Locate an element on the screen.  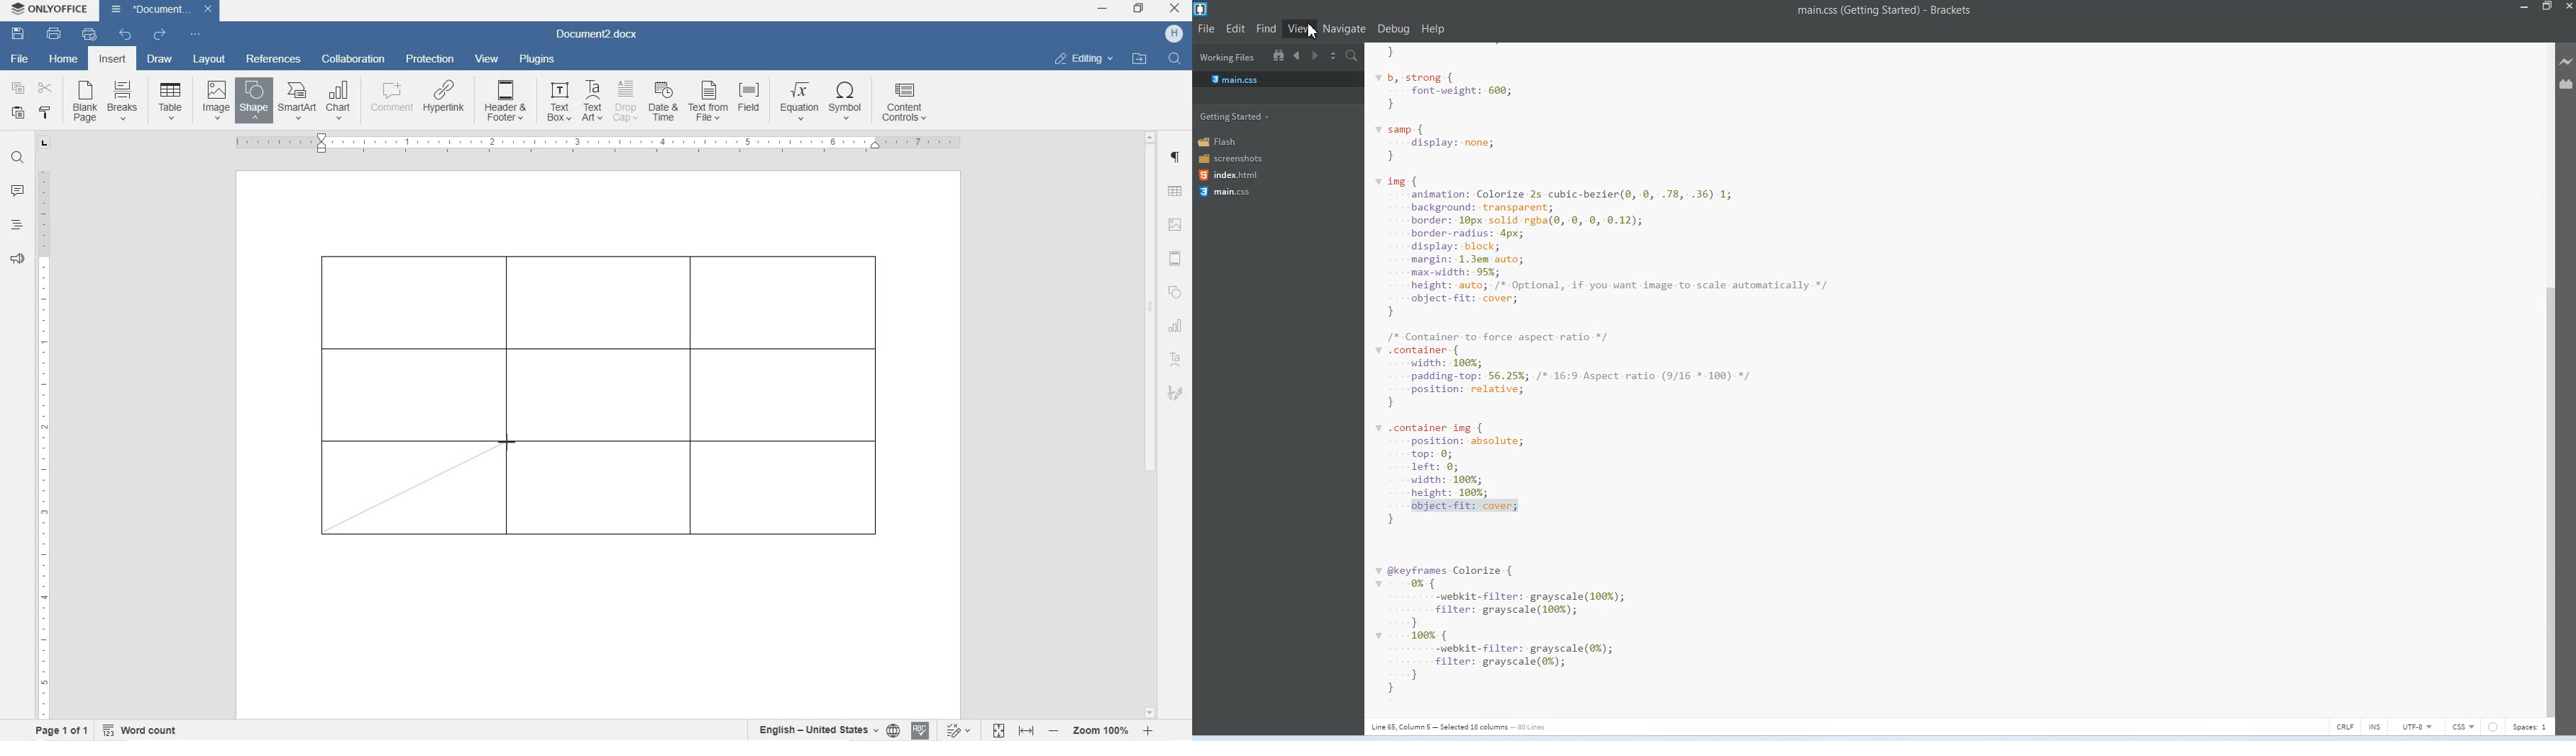
fit to page or width is located at coordinates (1013, 730).